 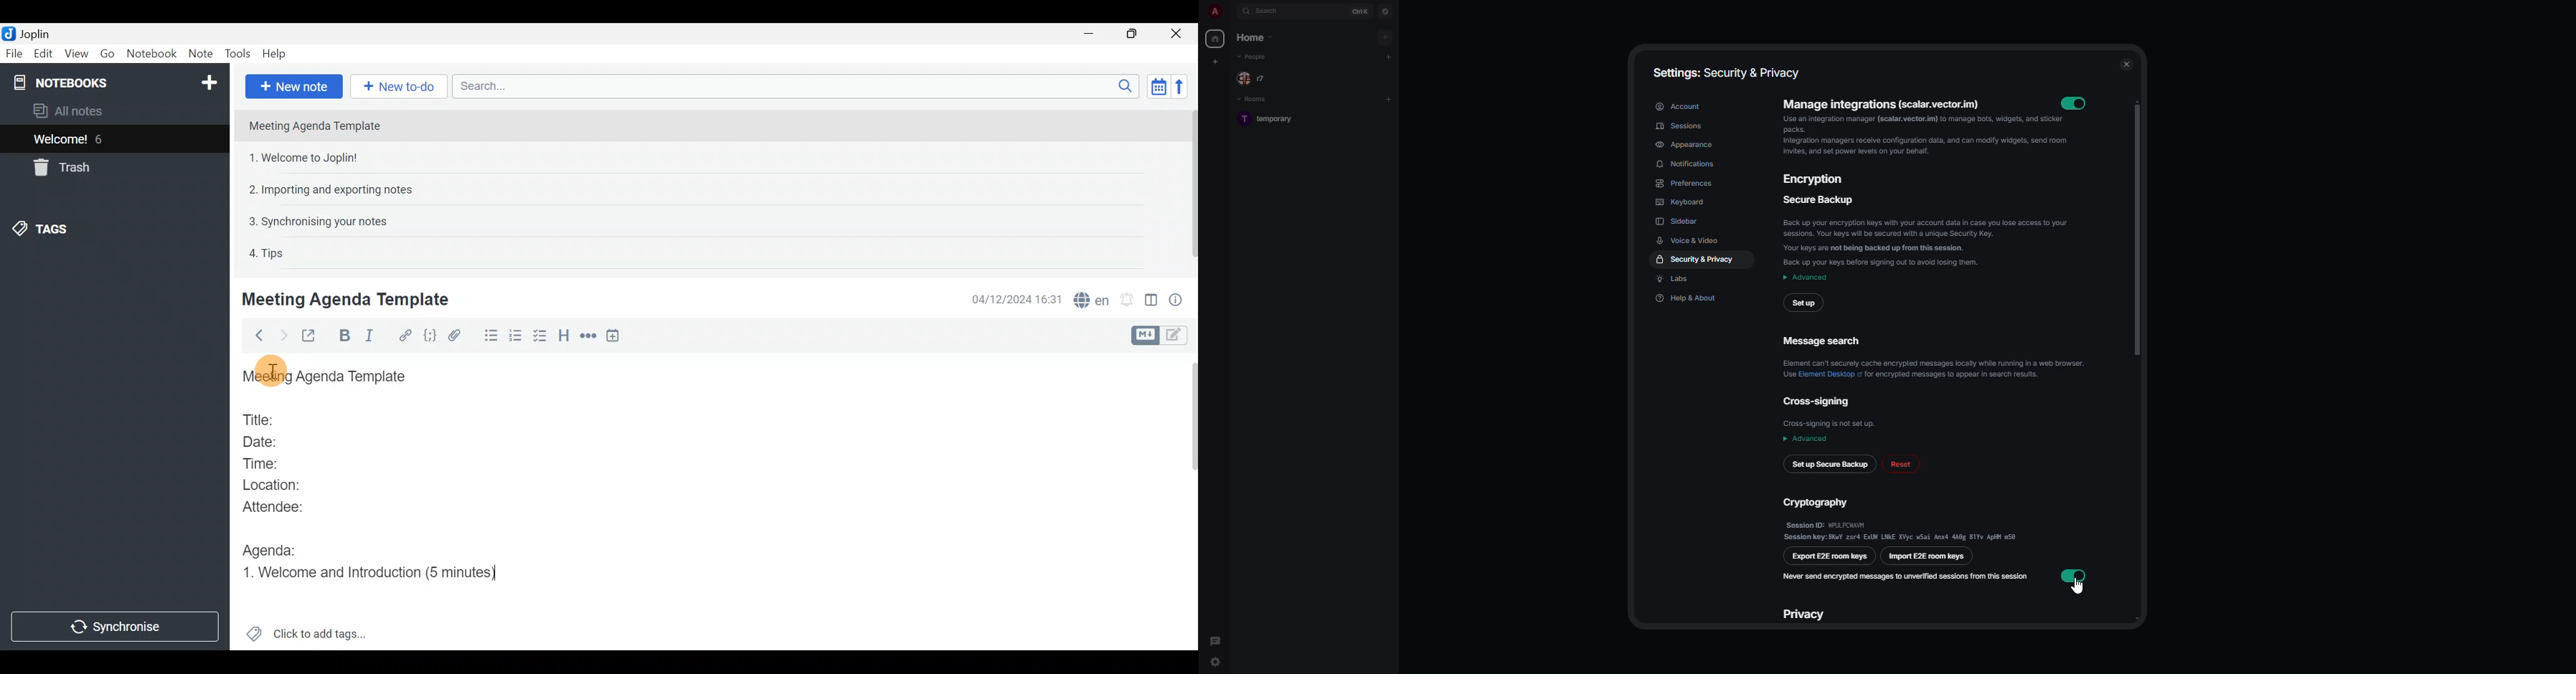 What do you see at coordinates (1011, 298) in the screenshot?
I see `04/12/2024 16:31` at bounding box center [1011, 298].